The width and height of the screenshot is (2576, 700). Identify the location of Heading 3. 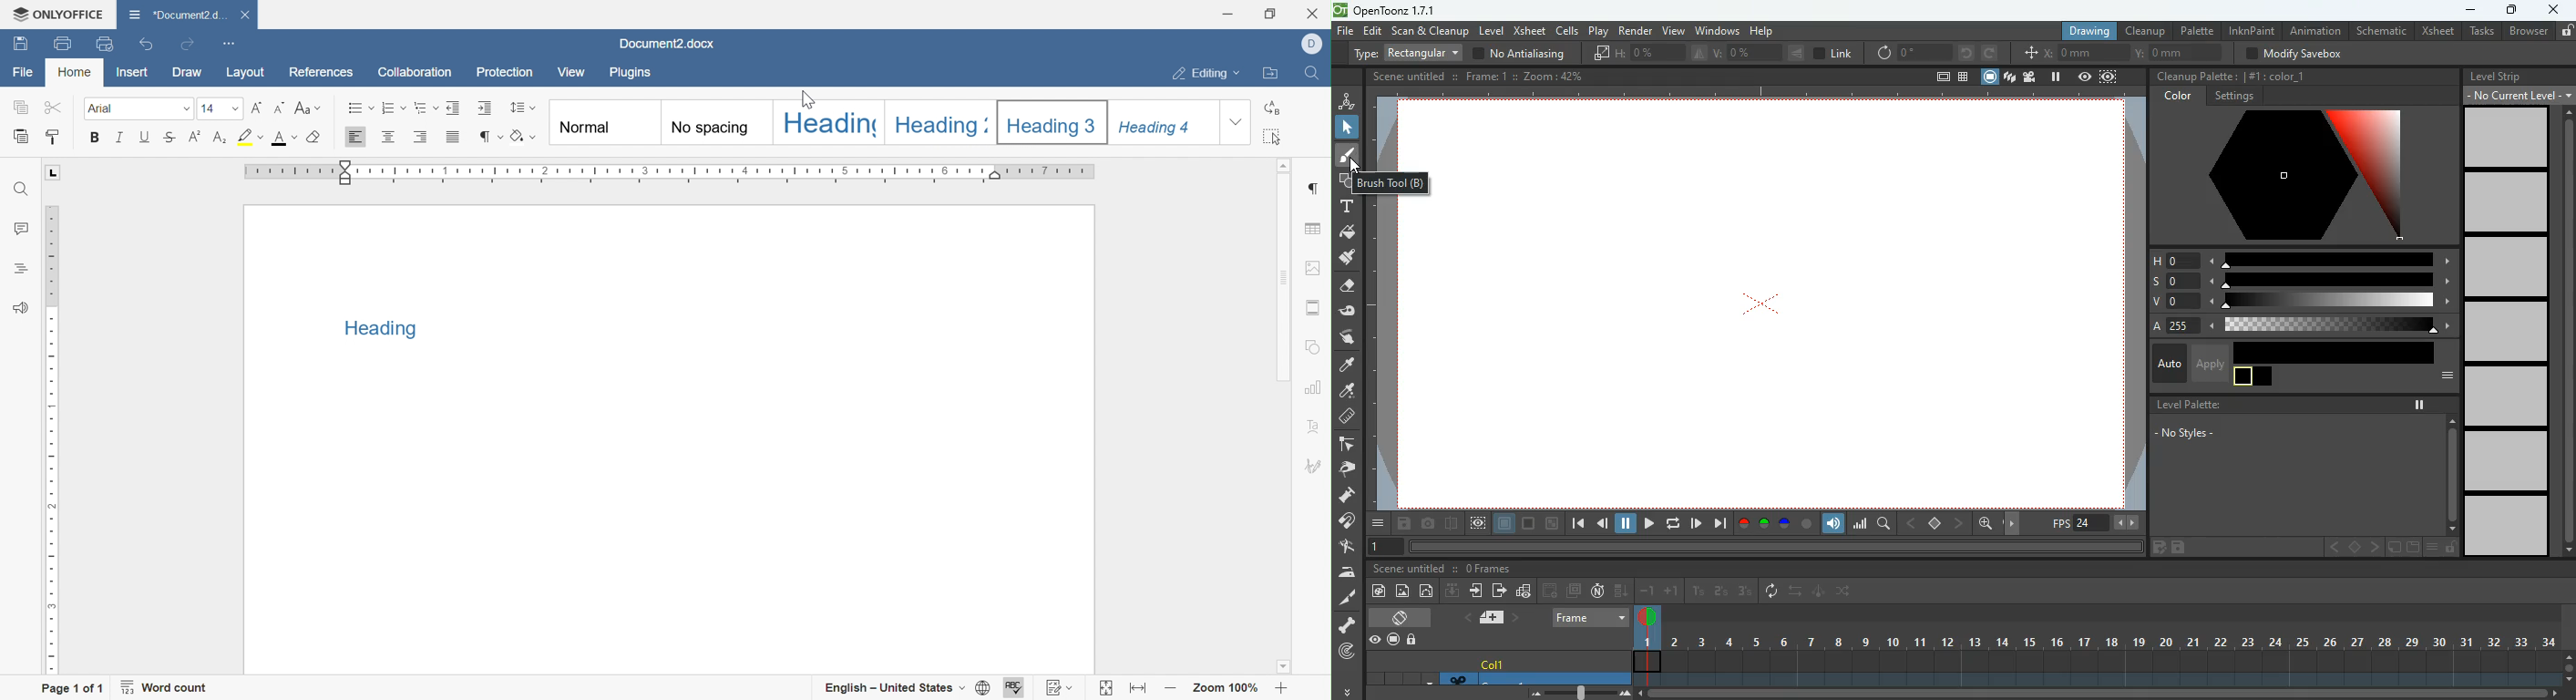
(1054, 119).